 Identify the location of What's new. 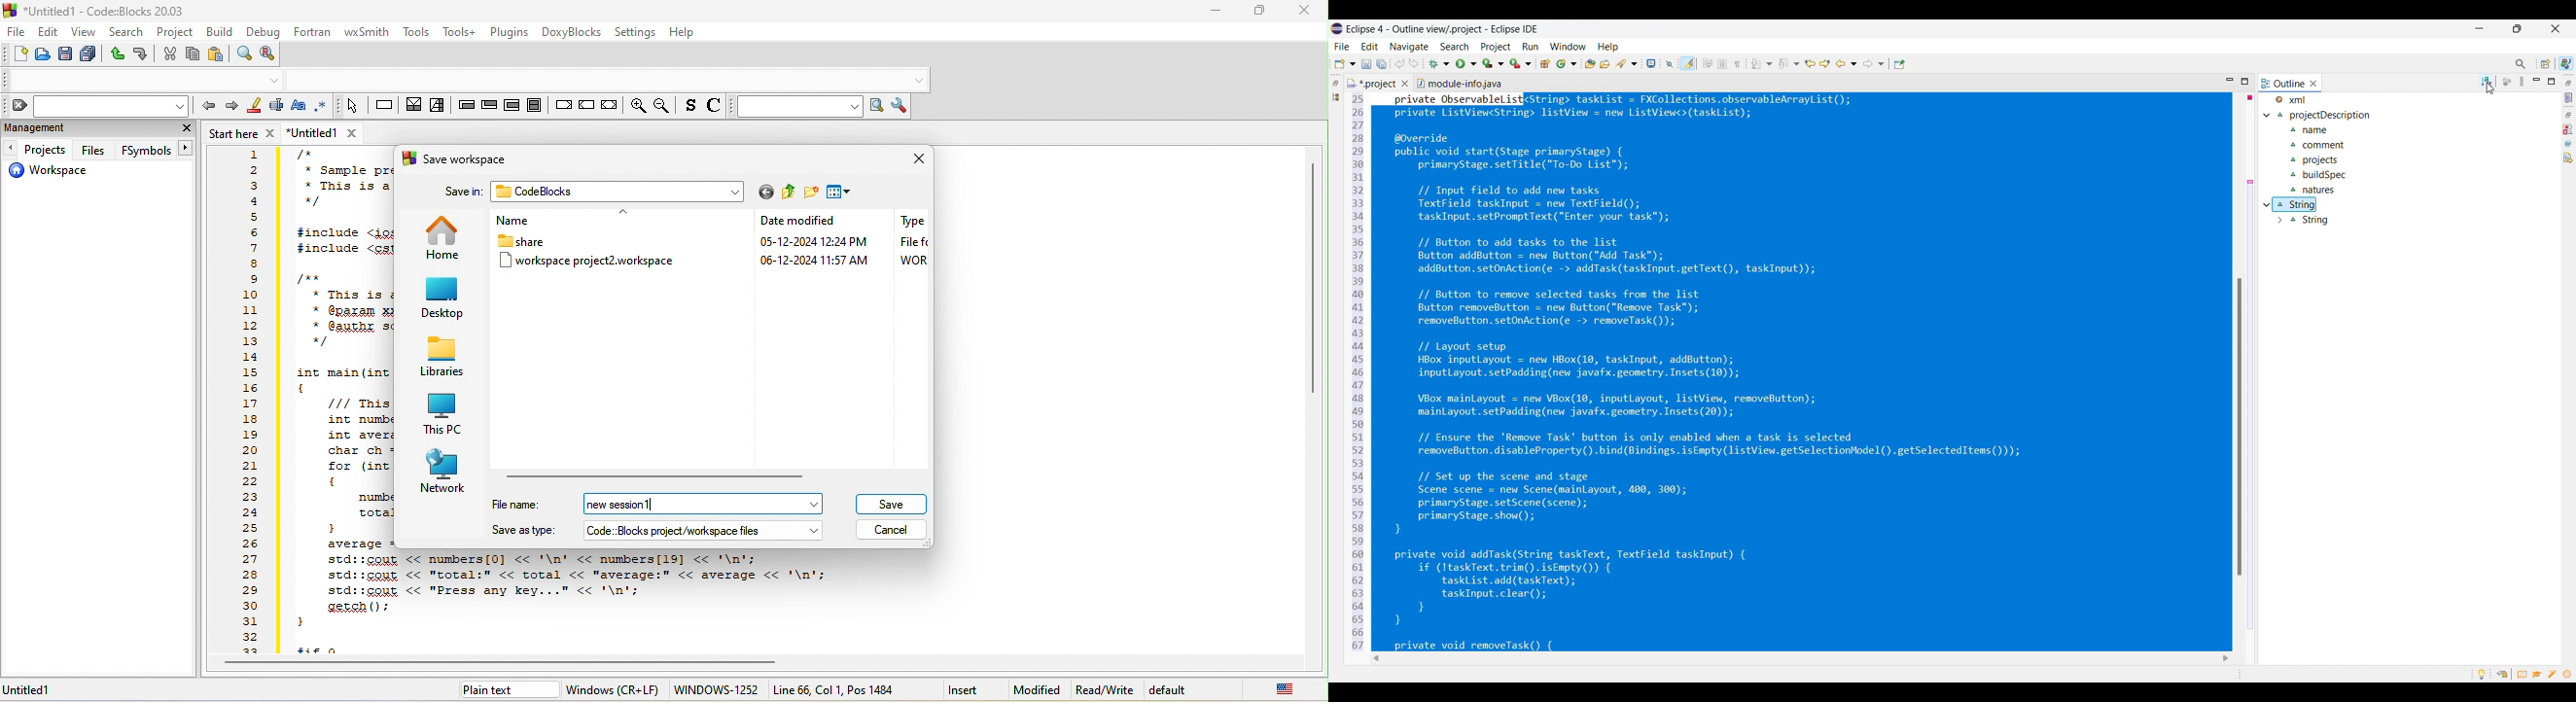
(2567, 674).